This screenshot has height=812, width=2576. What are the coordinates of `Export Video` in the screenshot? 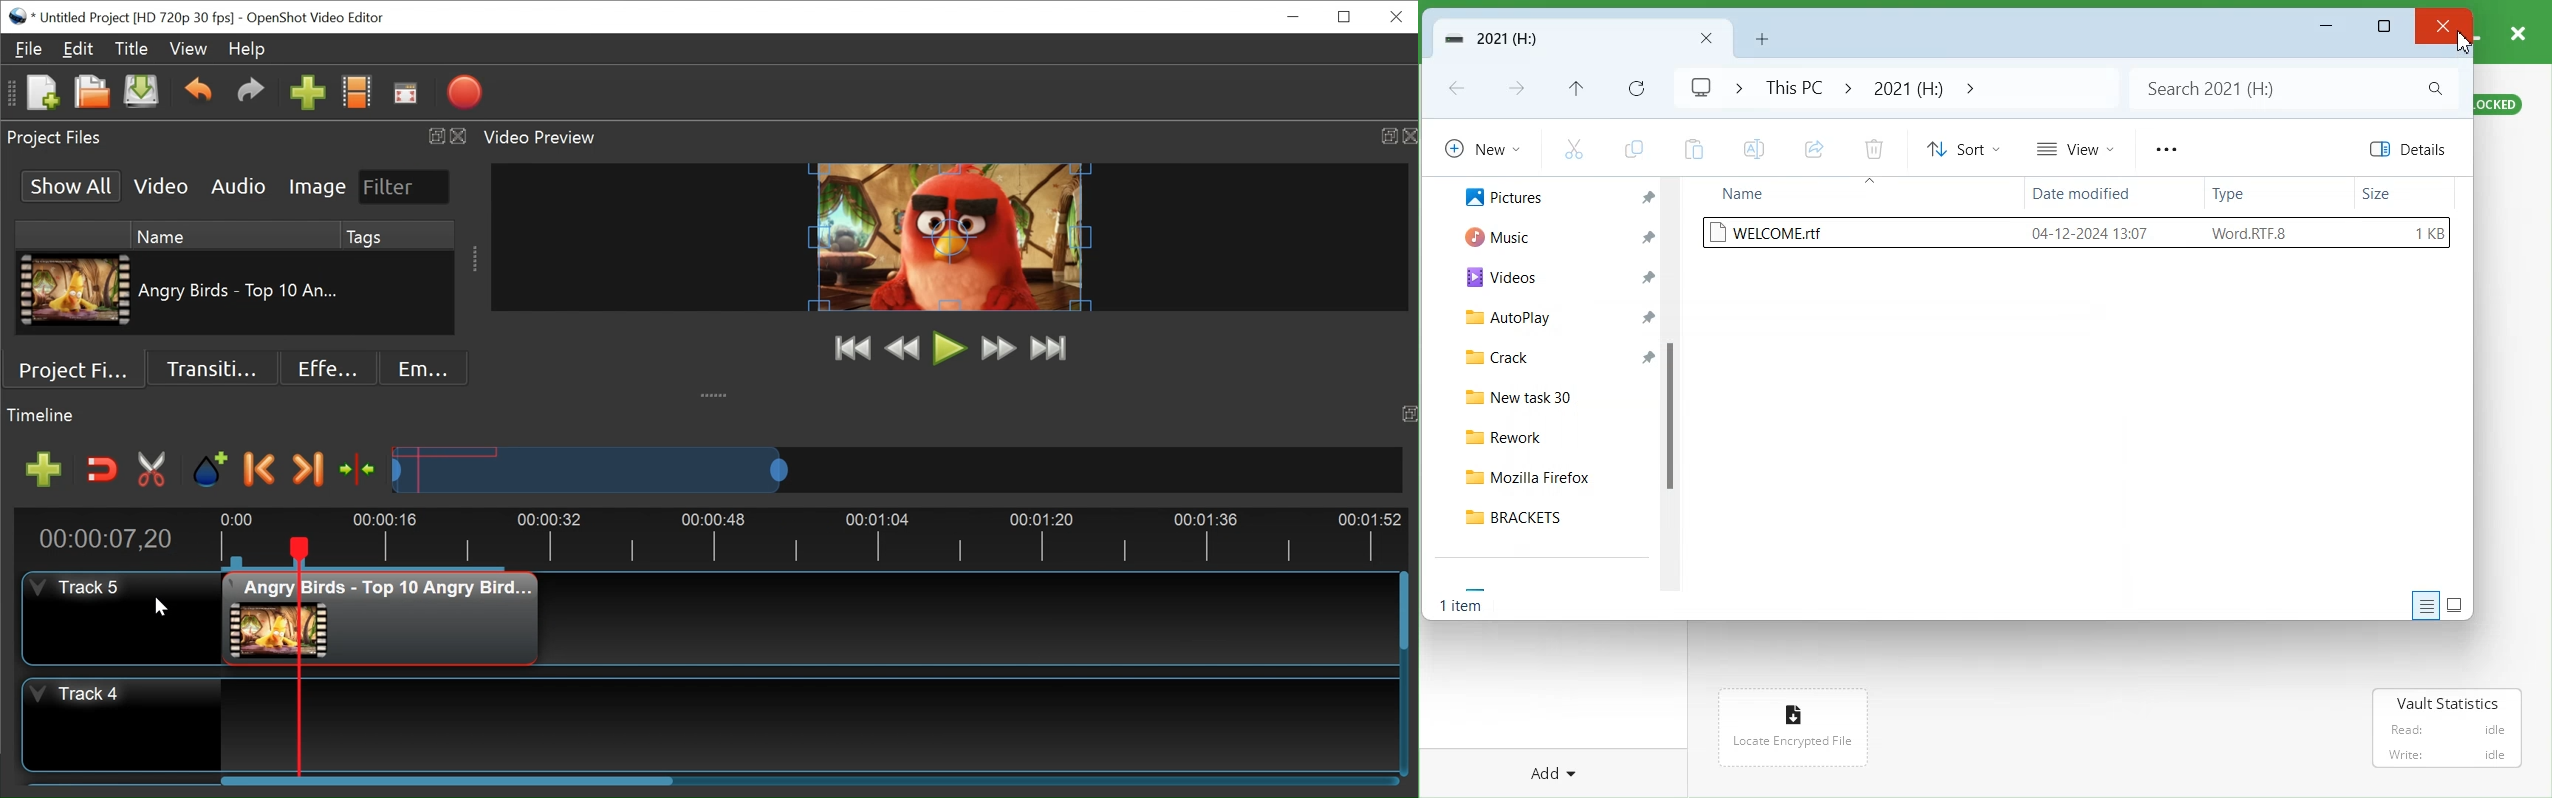 It's located at (464, 92).